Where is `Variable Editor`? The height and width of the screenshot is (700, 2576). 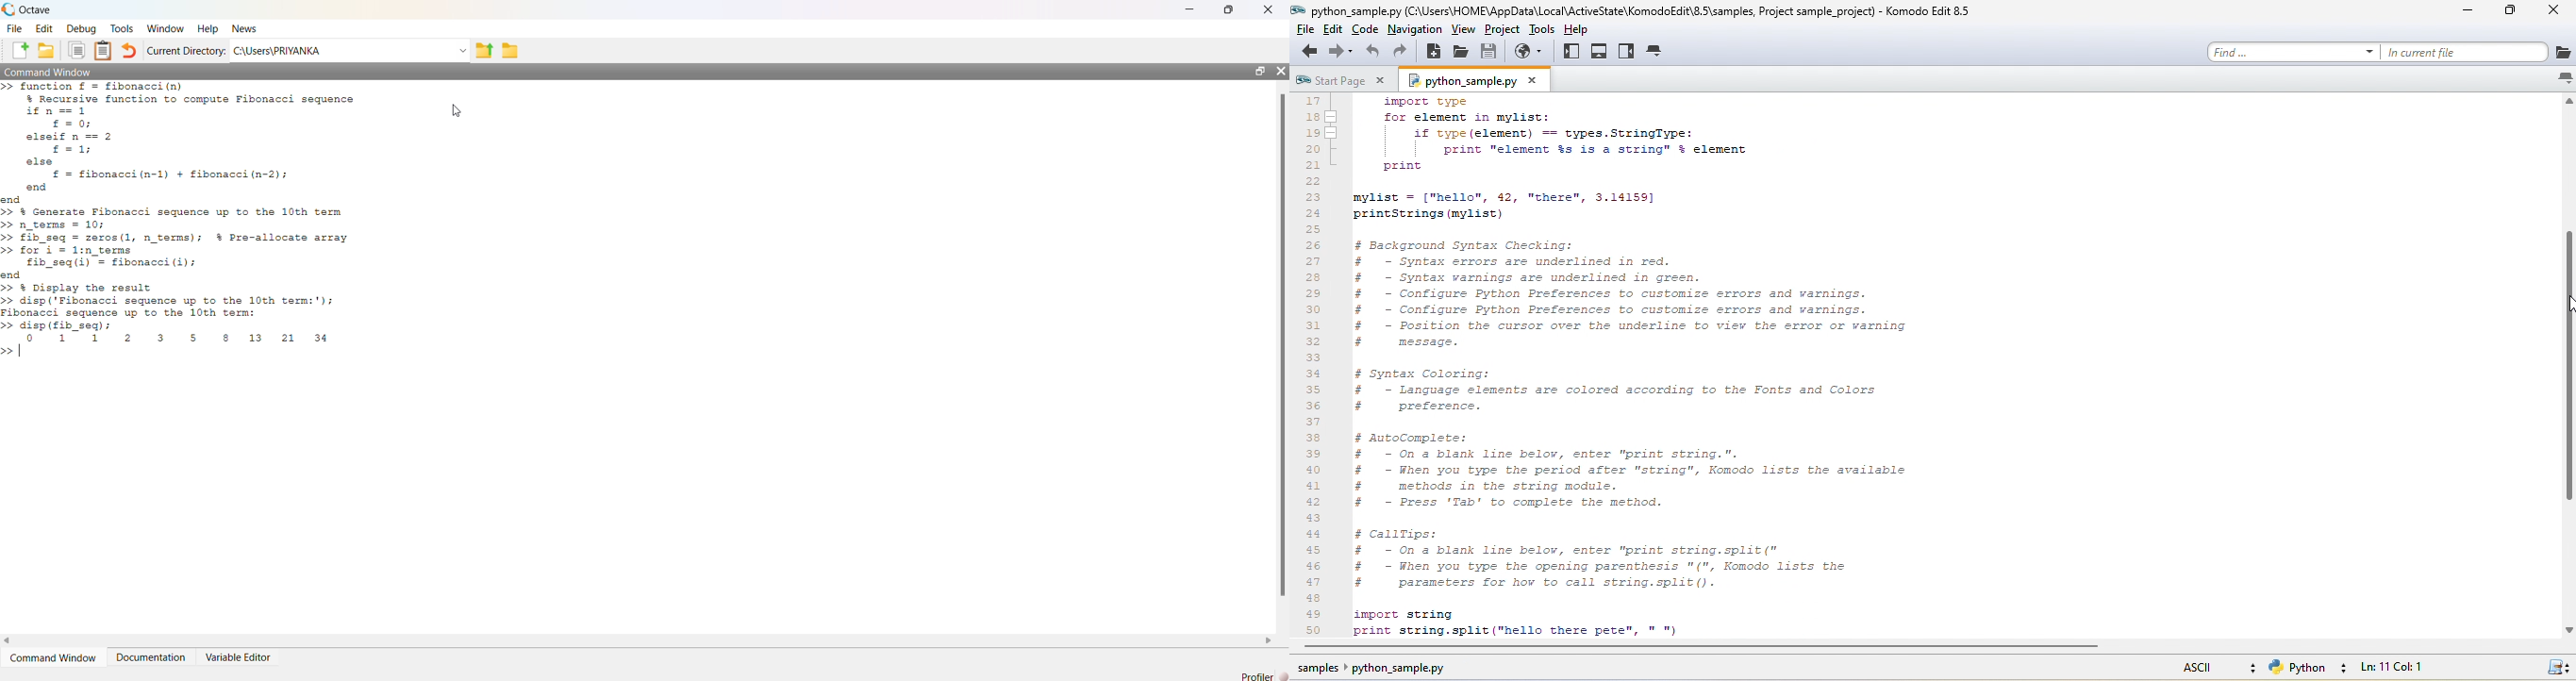
Variable Editor is located at coordinates (237, 653).